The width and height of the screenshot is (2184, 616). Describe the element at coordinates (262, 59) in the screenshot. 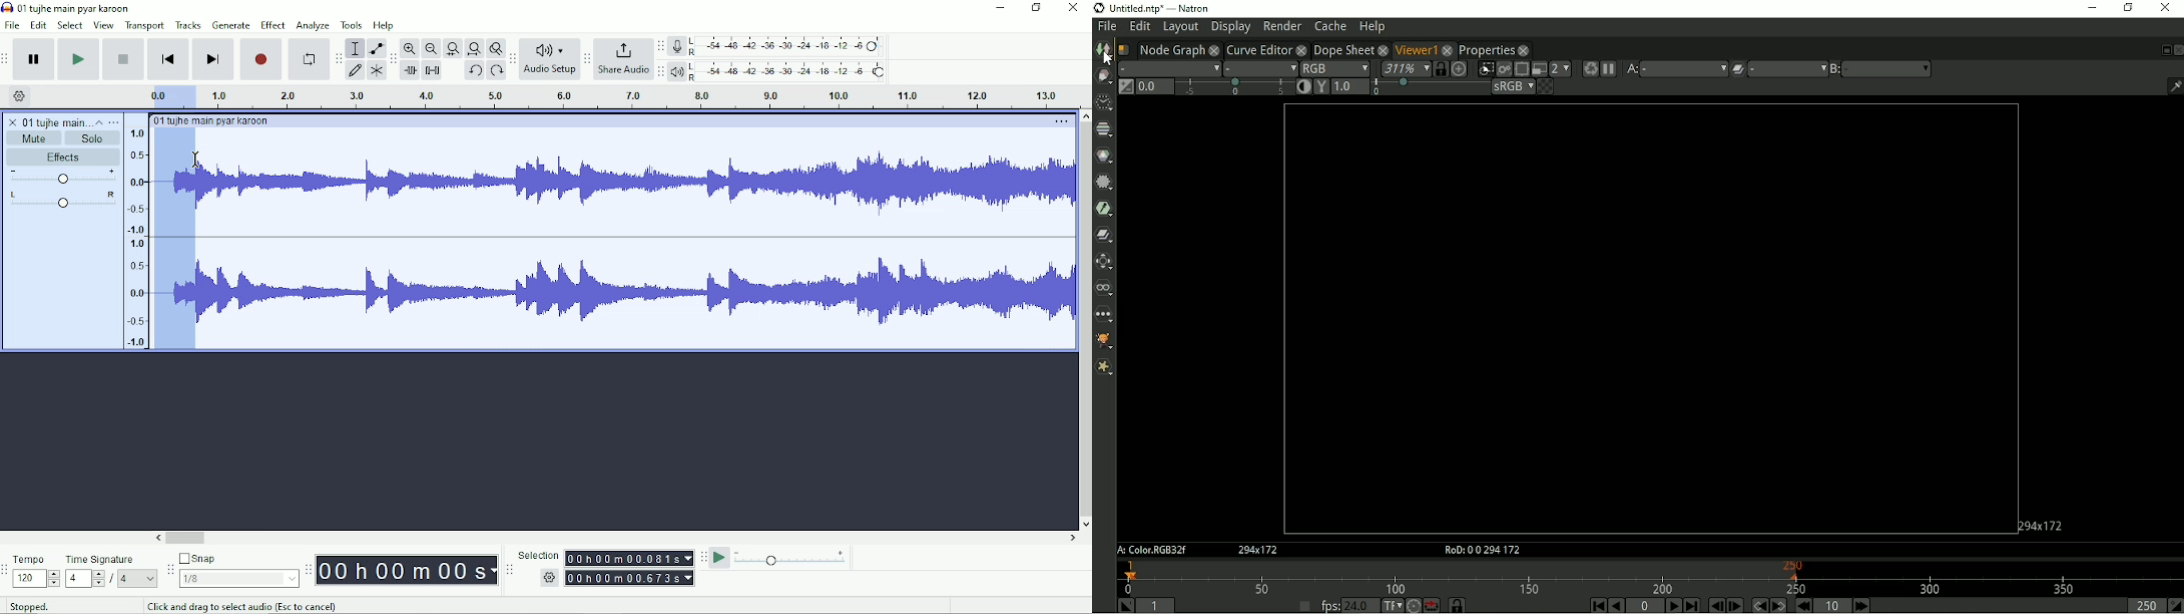

I see `Record` at that location.